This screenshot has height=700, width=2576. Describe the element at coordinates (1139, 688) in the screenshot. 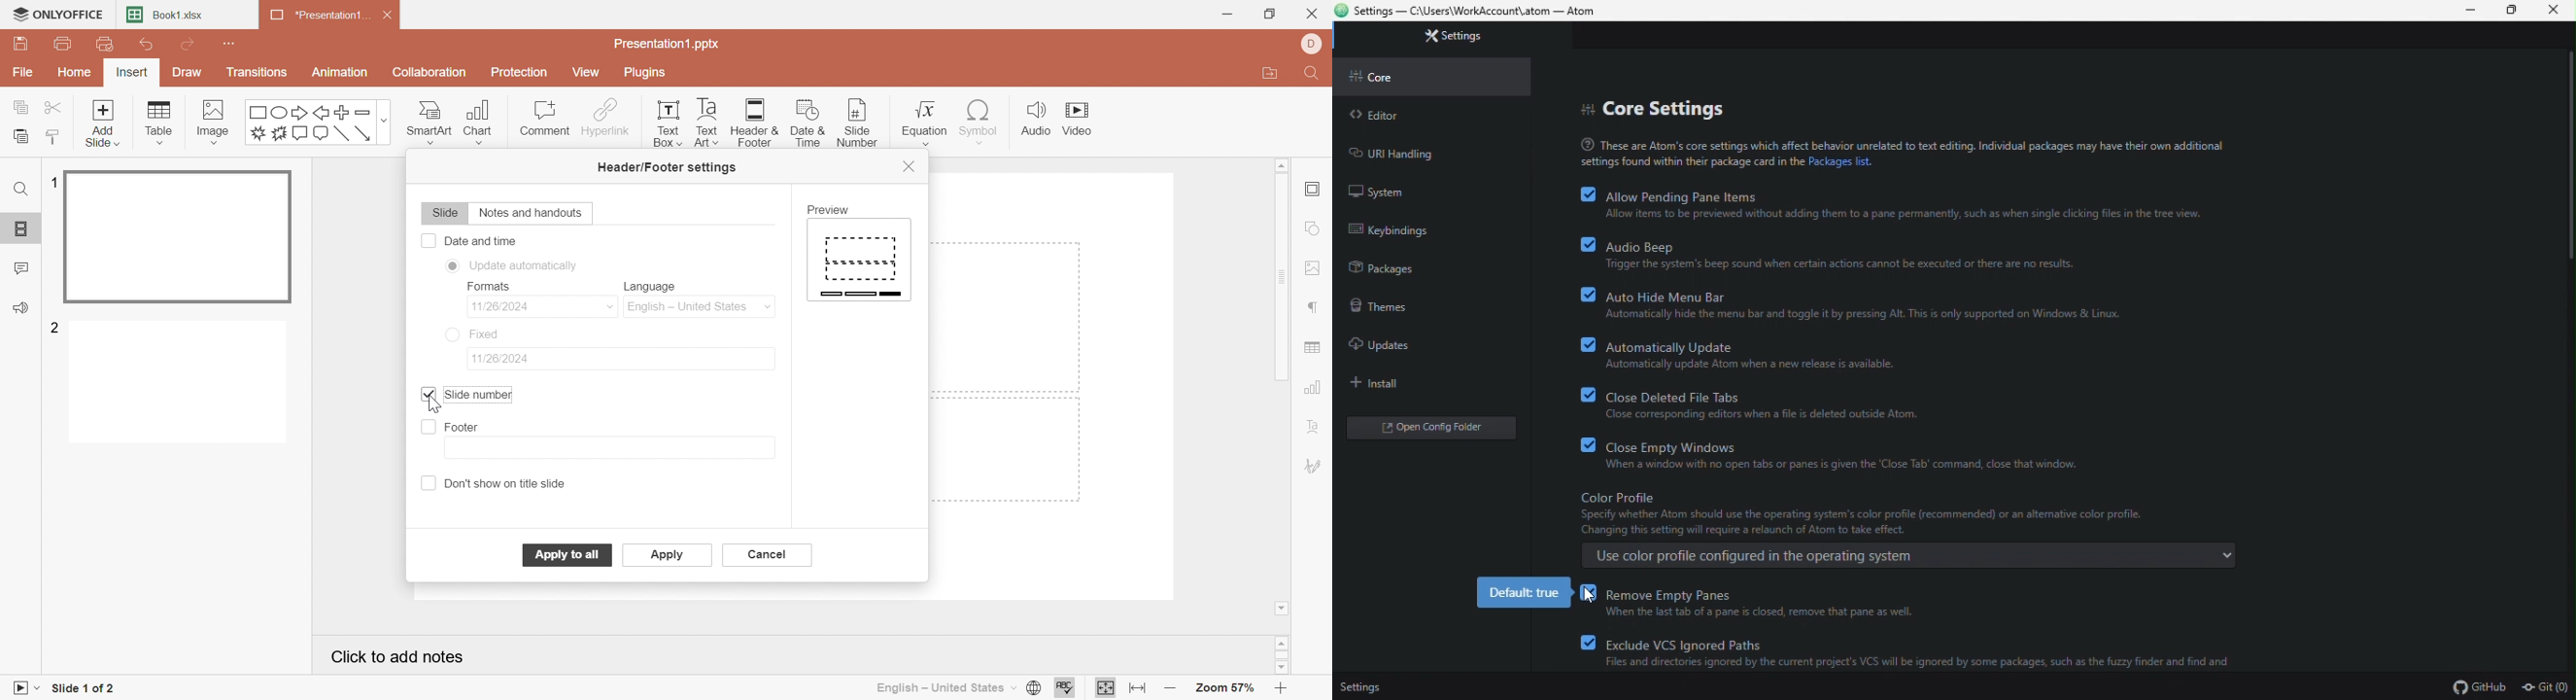

I see `Fit to width` at that location.